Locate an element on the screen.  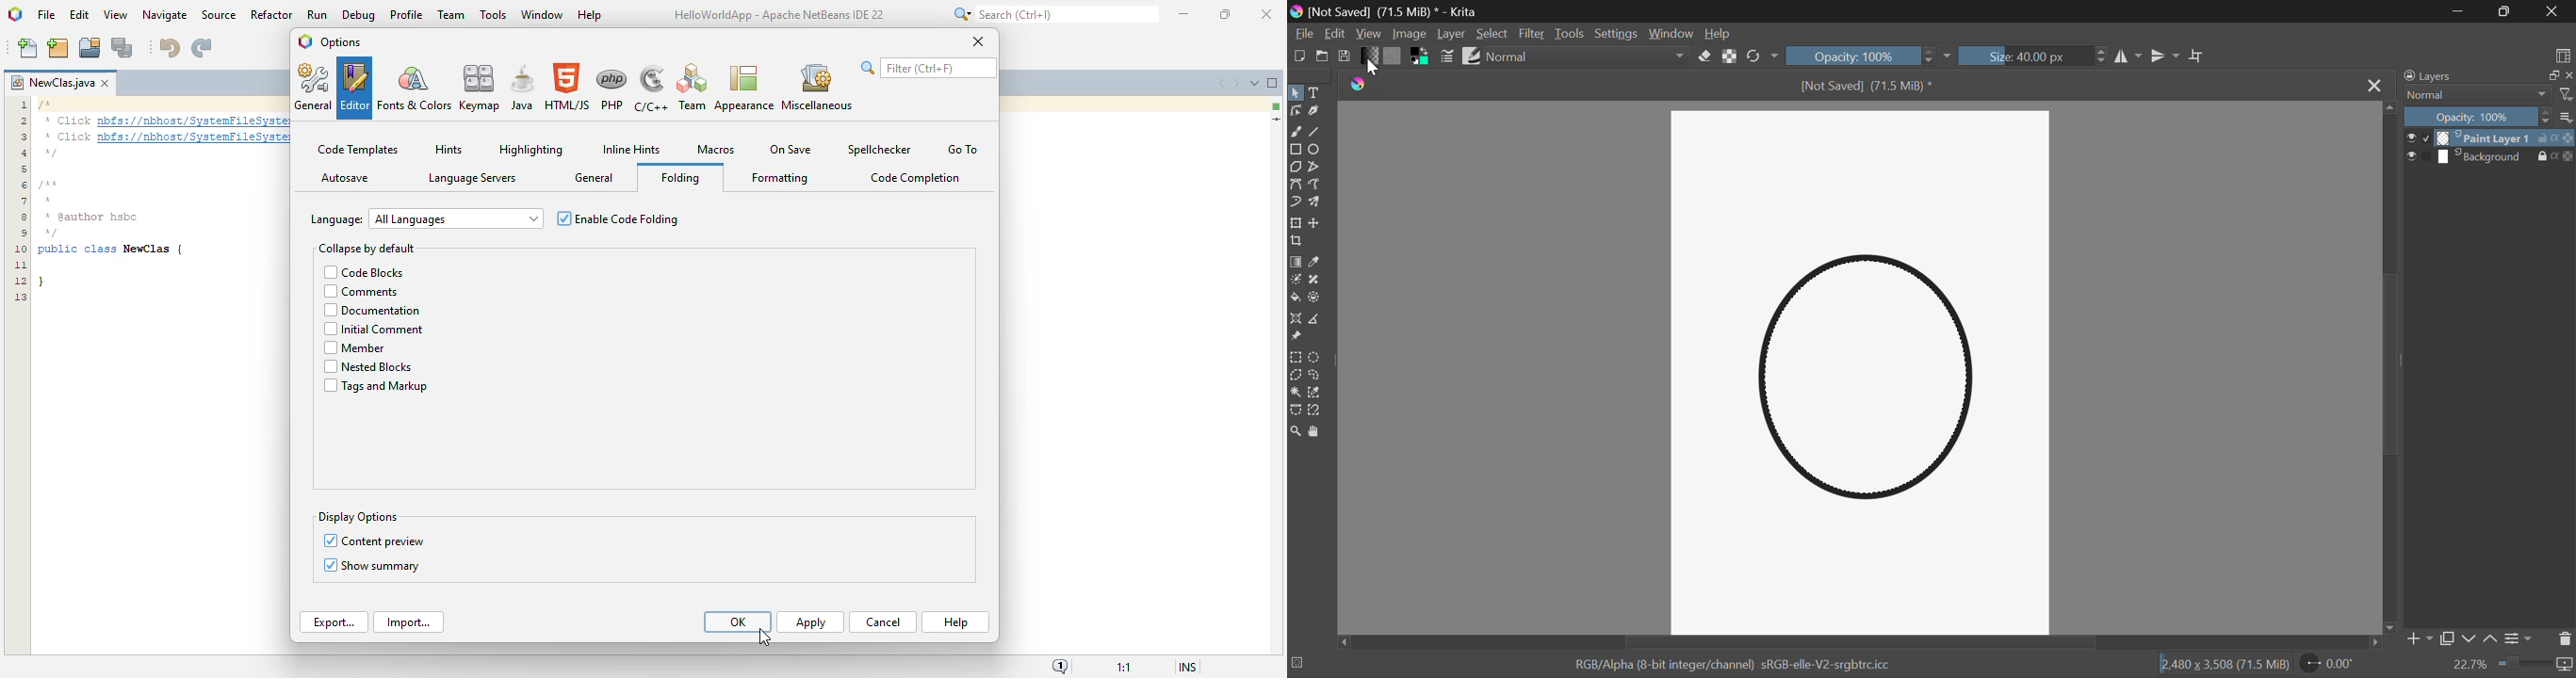
Freehand Path Tool is located at coordinates (1317, 185).